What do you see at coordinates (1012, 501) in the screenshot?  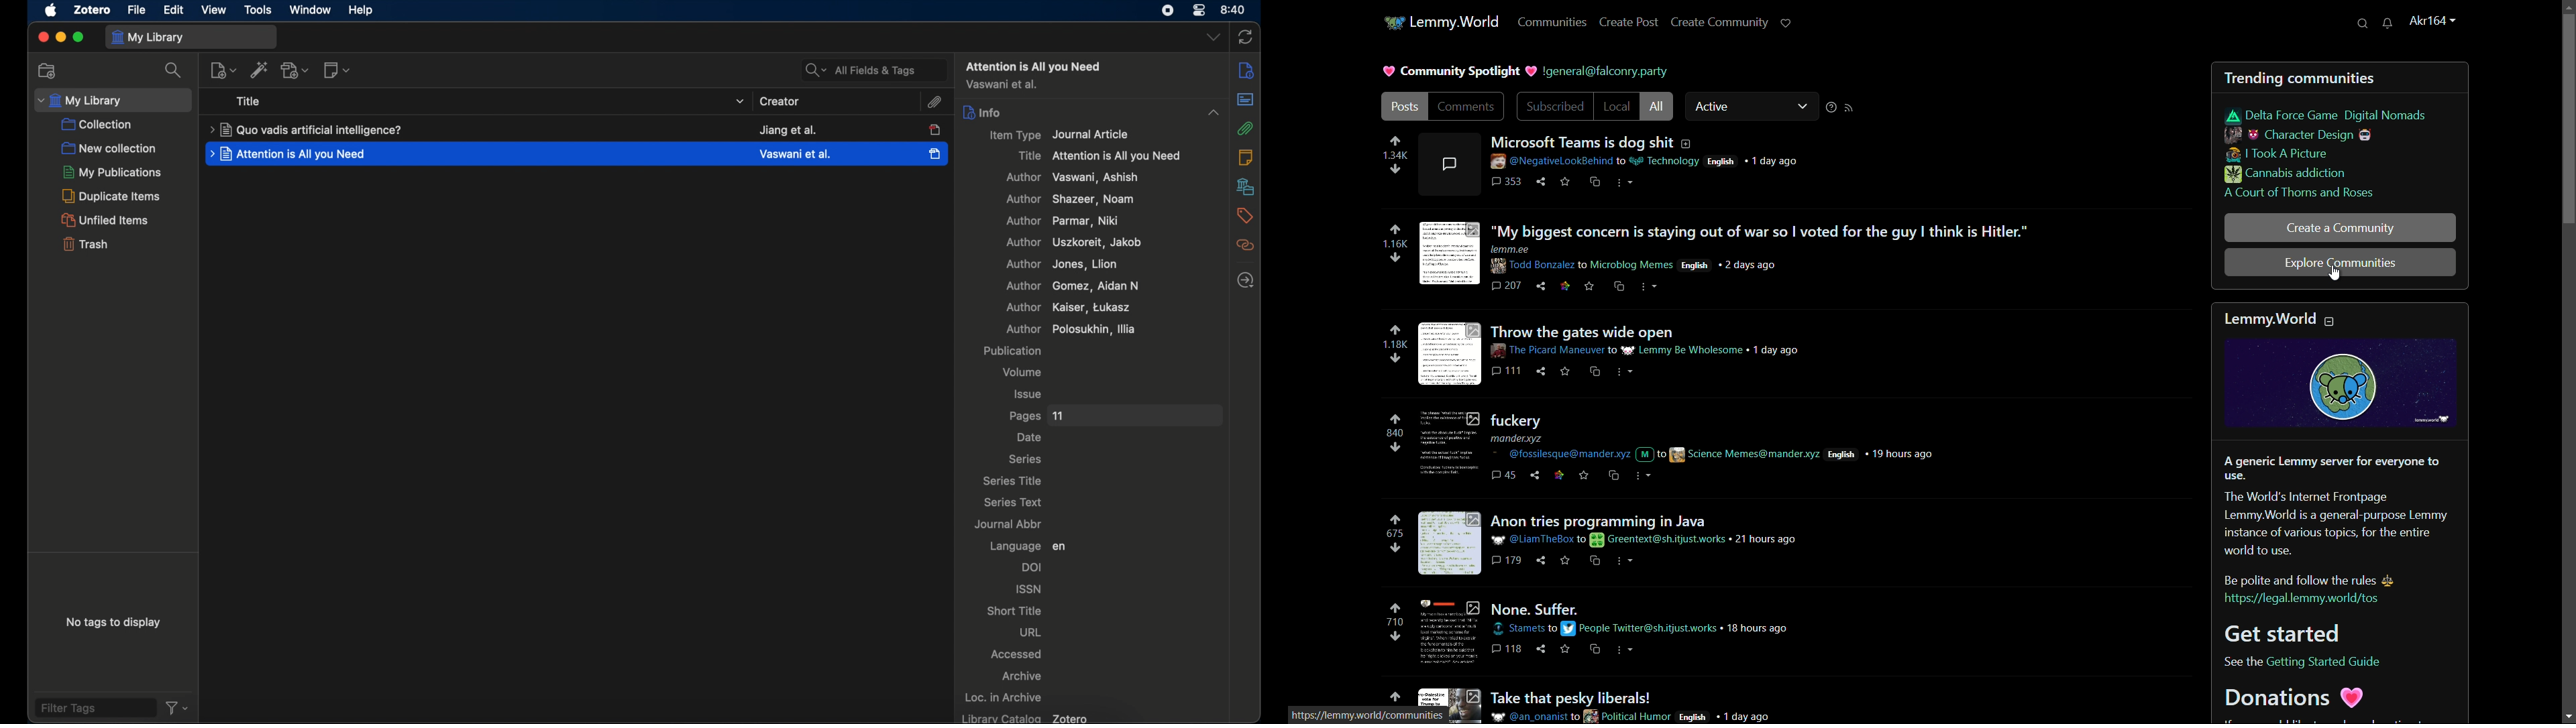 I see `series text` at bounding box center [1012, 501].